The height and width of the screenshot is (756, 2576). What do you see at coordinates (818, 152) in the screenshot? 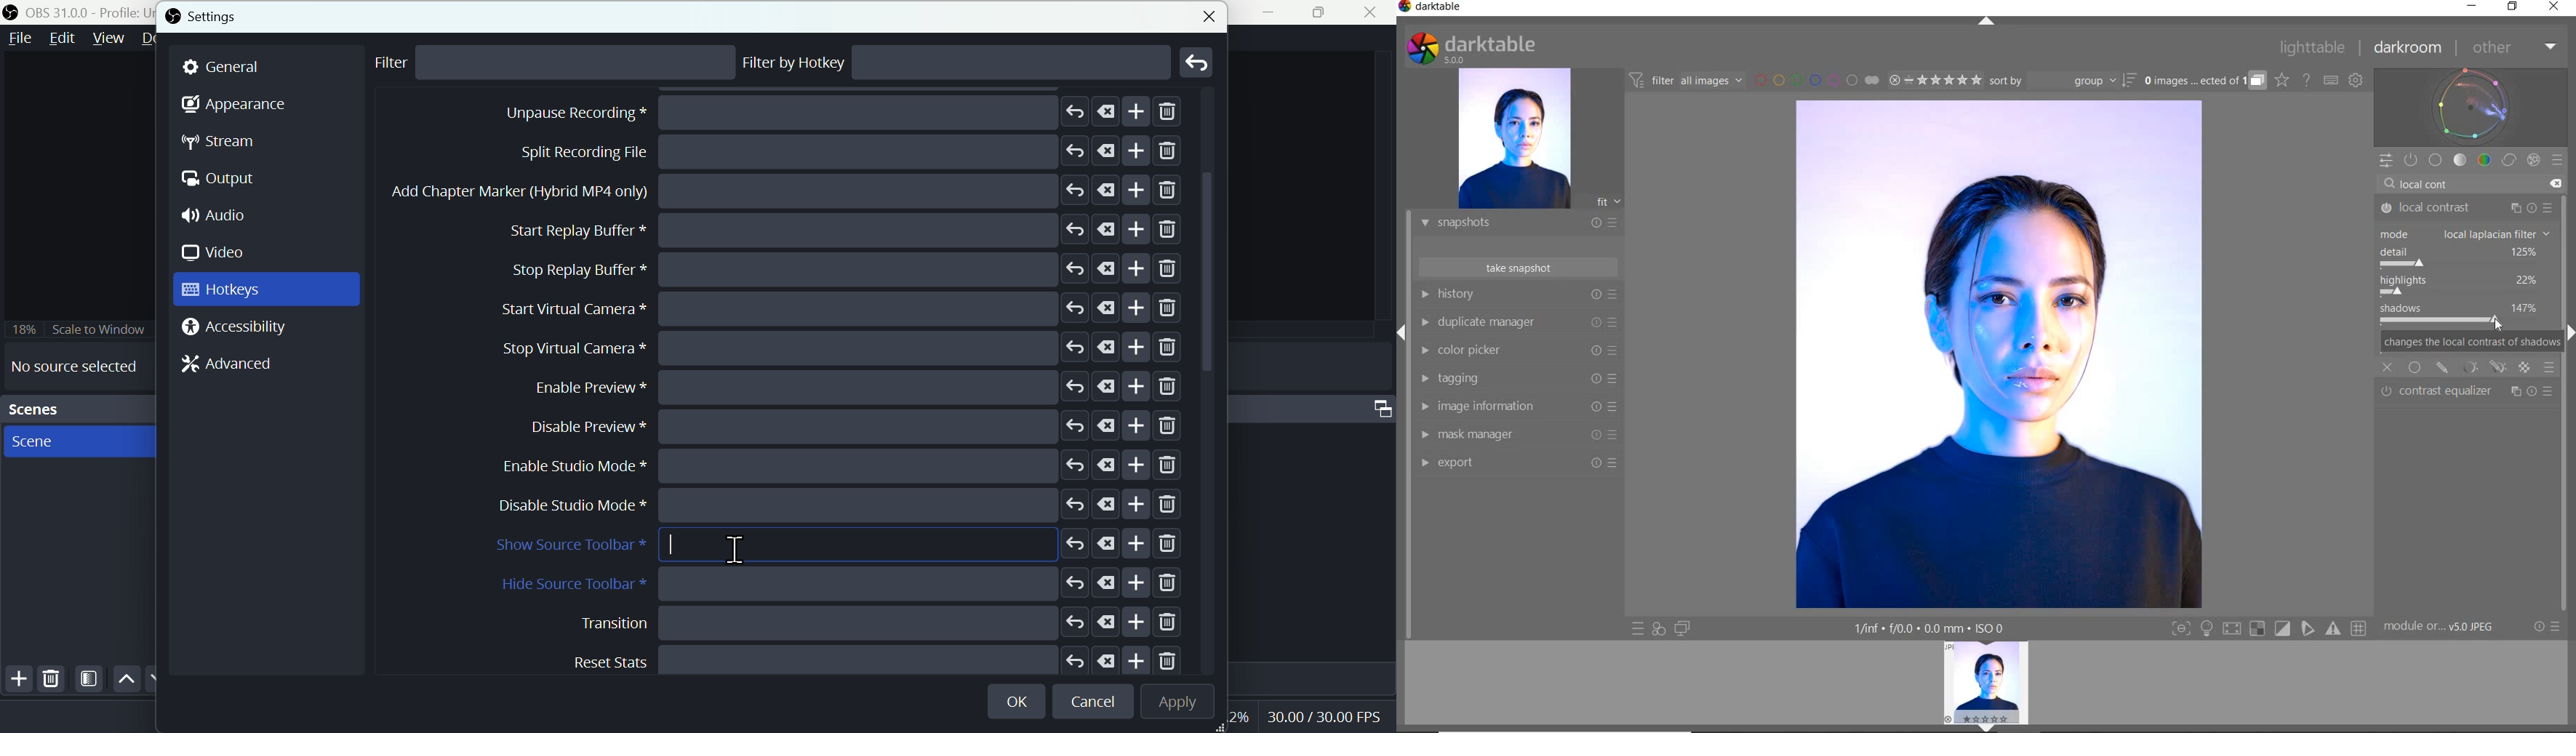
I see `Start recording` at bounding box center [818, 152].